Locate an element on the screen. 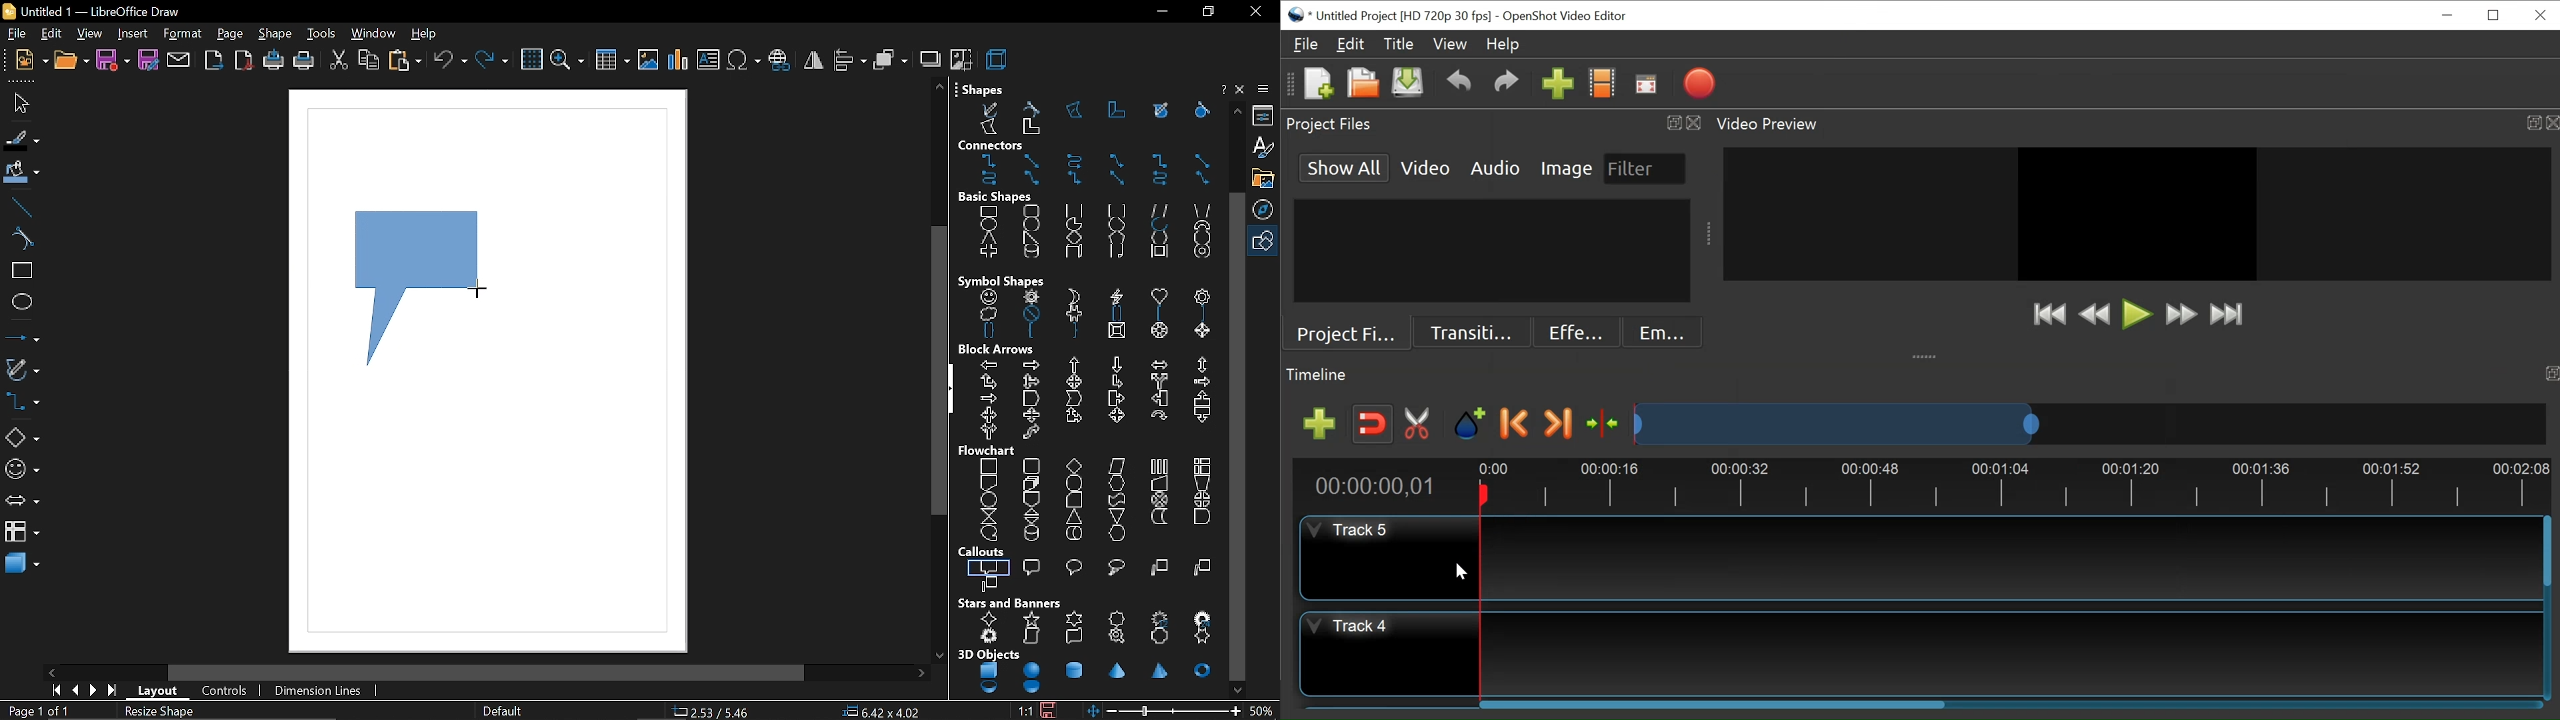 The height and width of the screenshot is (728, 2576). delay is located at coordinates (1201, 517).